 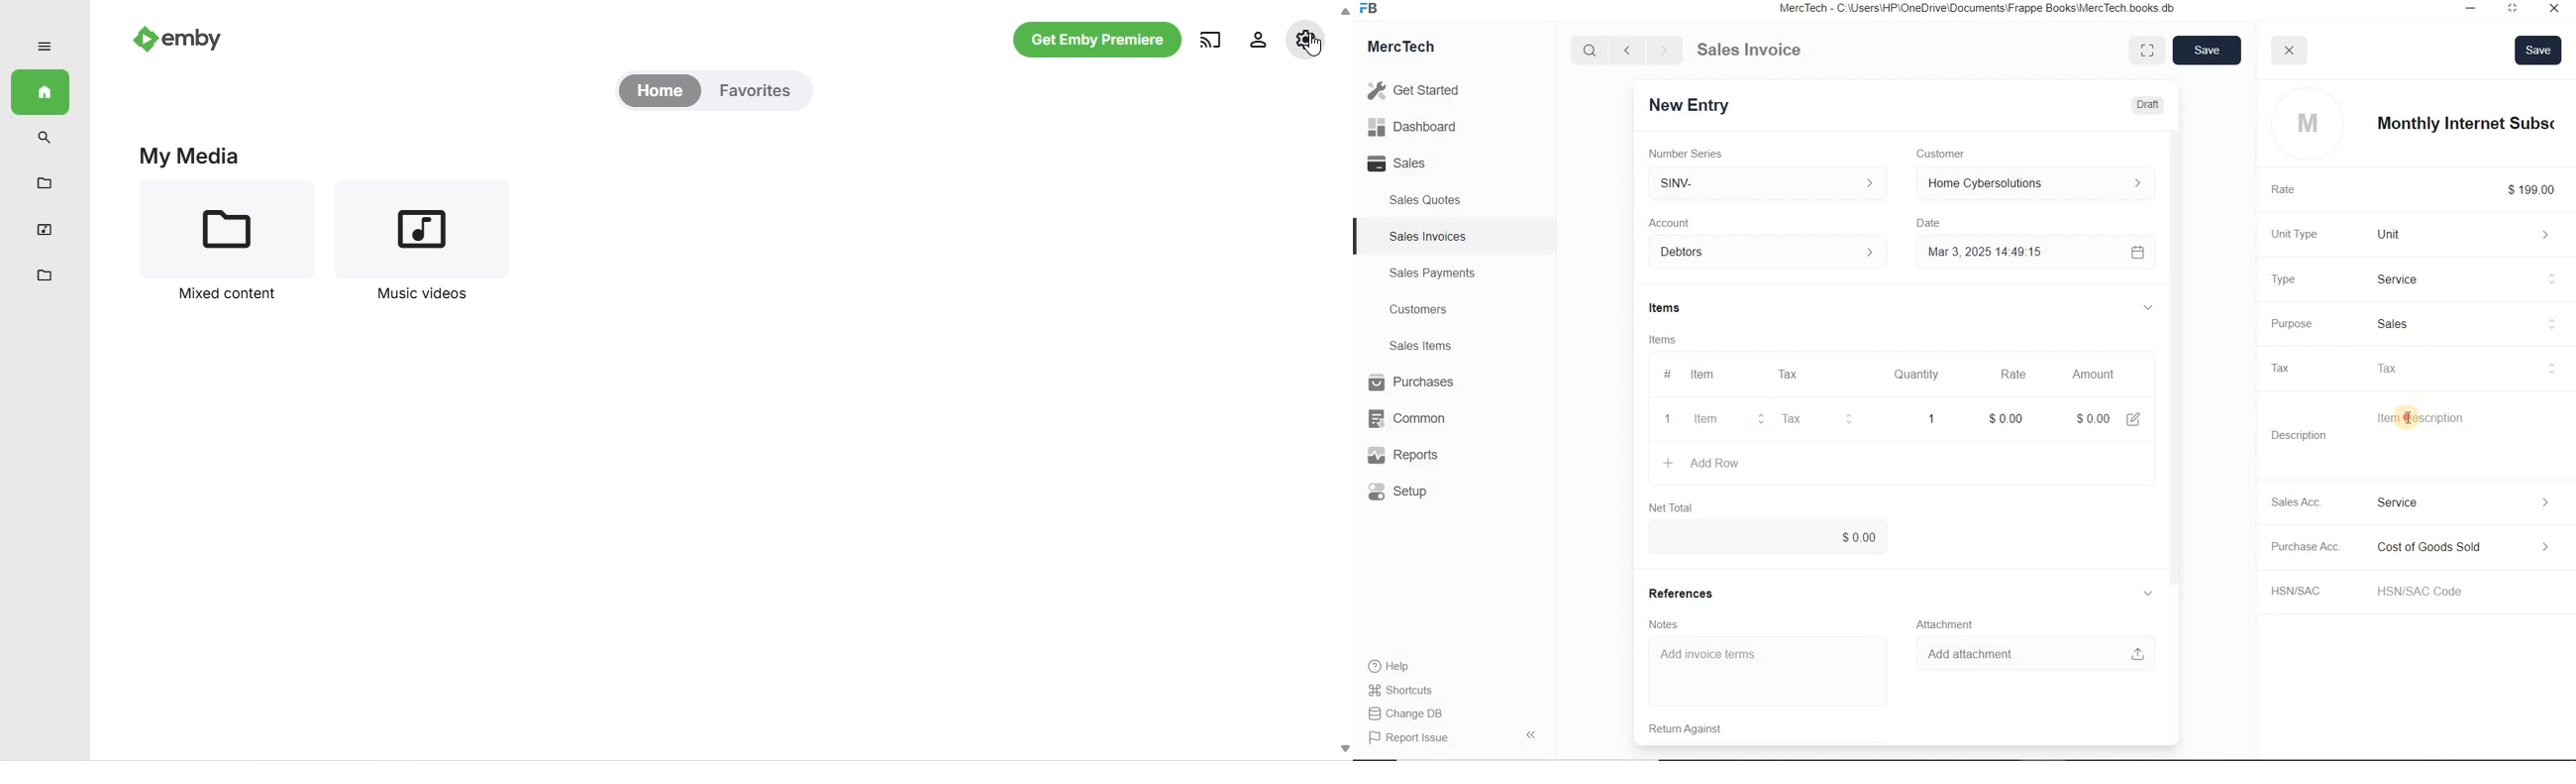 What do you see at coordinates (2149, 51) in the screenshot?
I see `Toggle between form and full width` at bounding box center [2149, 51].